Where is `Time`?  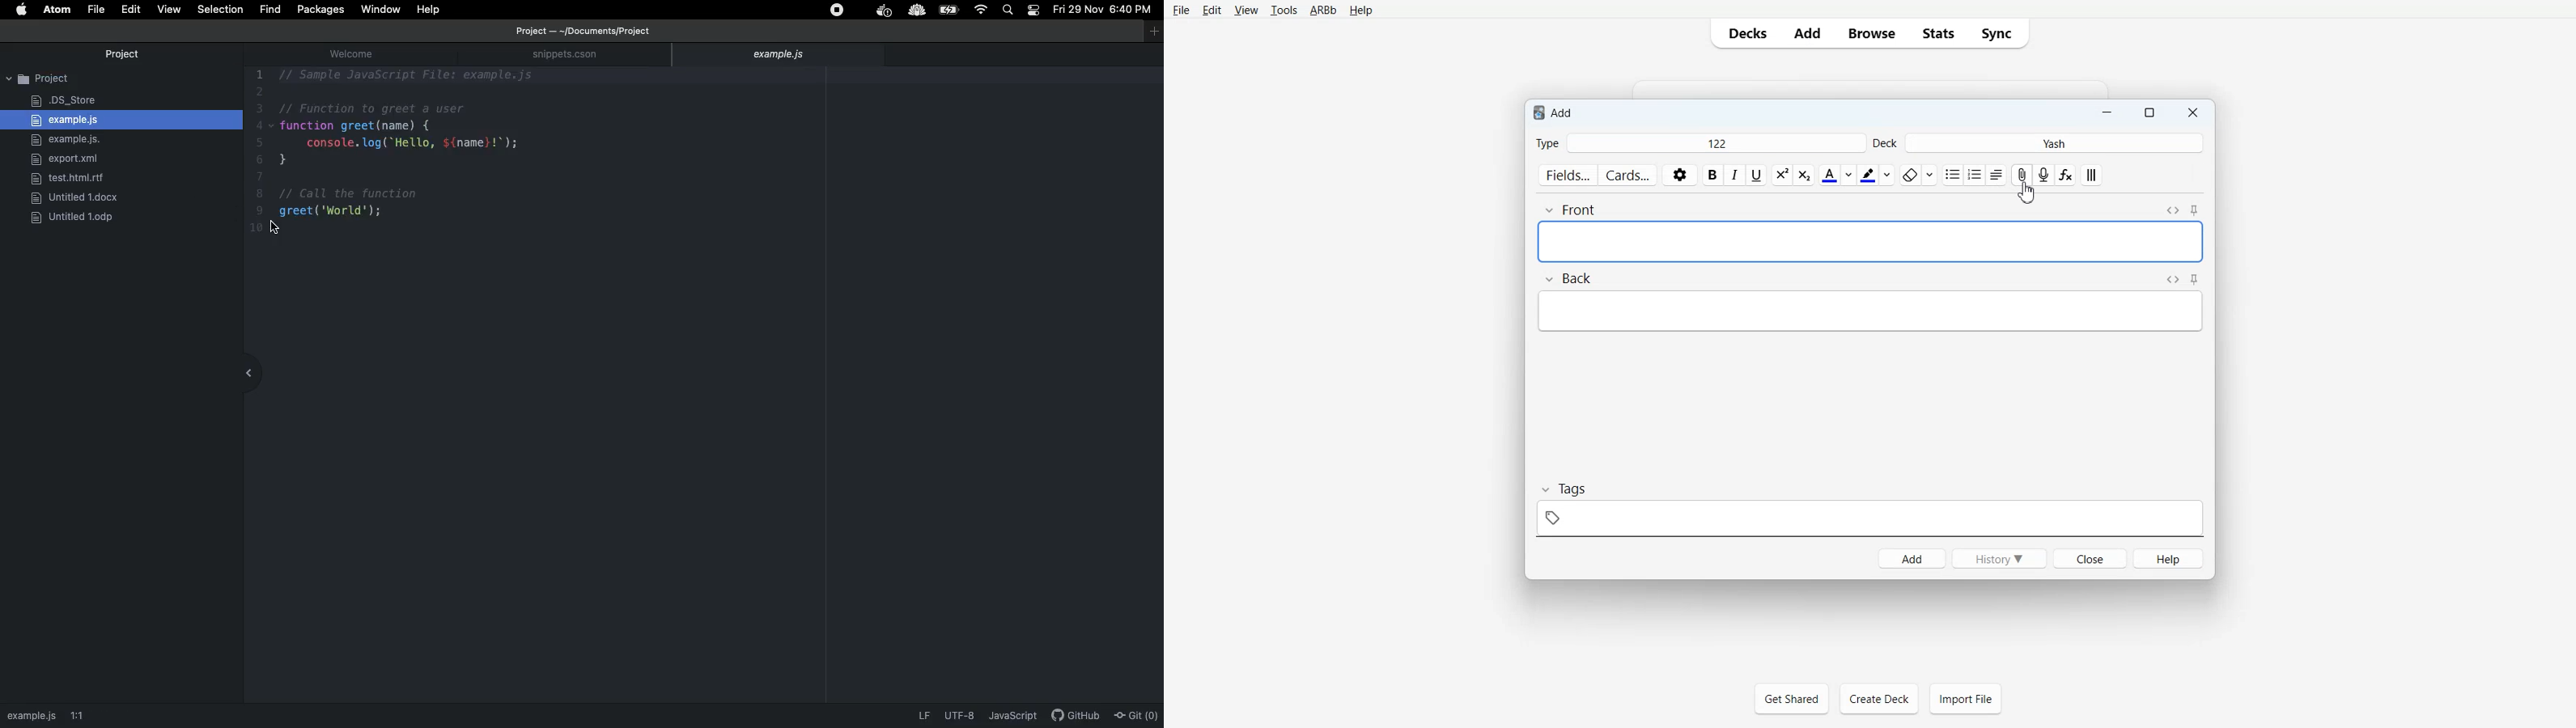
Time is located at coordinates (1135, 12).